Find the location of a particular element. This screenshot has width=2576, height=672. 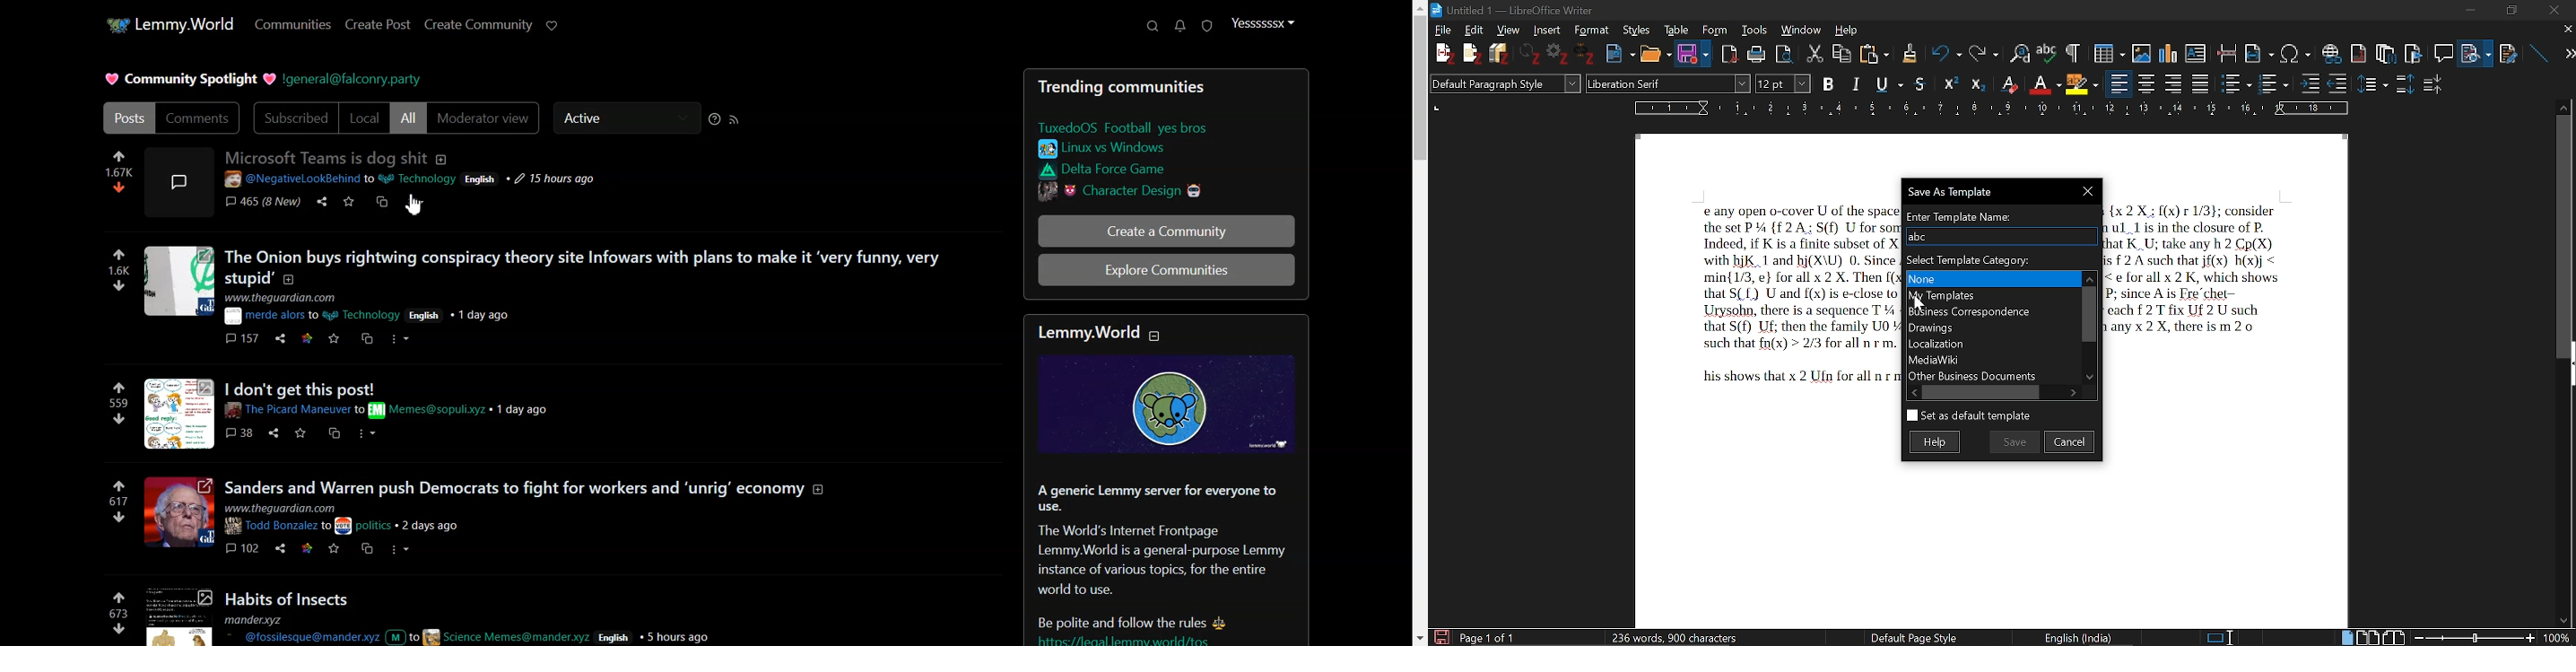

Moderator view is located at coordinates (486, 118).